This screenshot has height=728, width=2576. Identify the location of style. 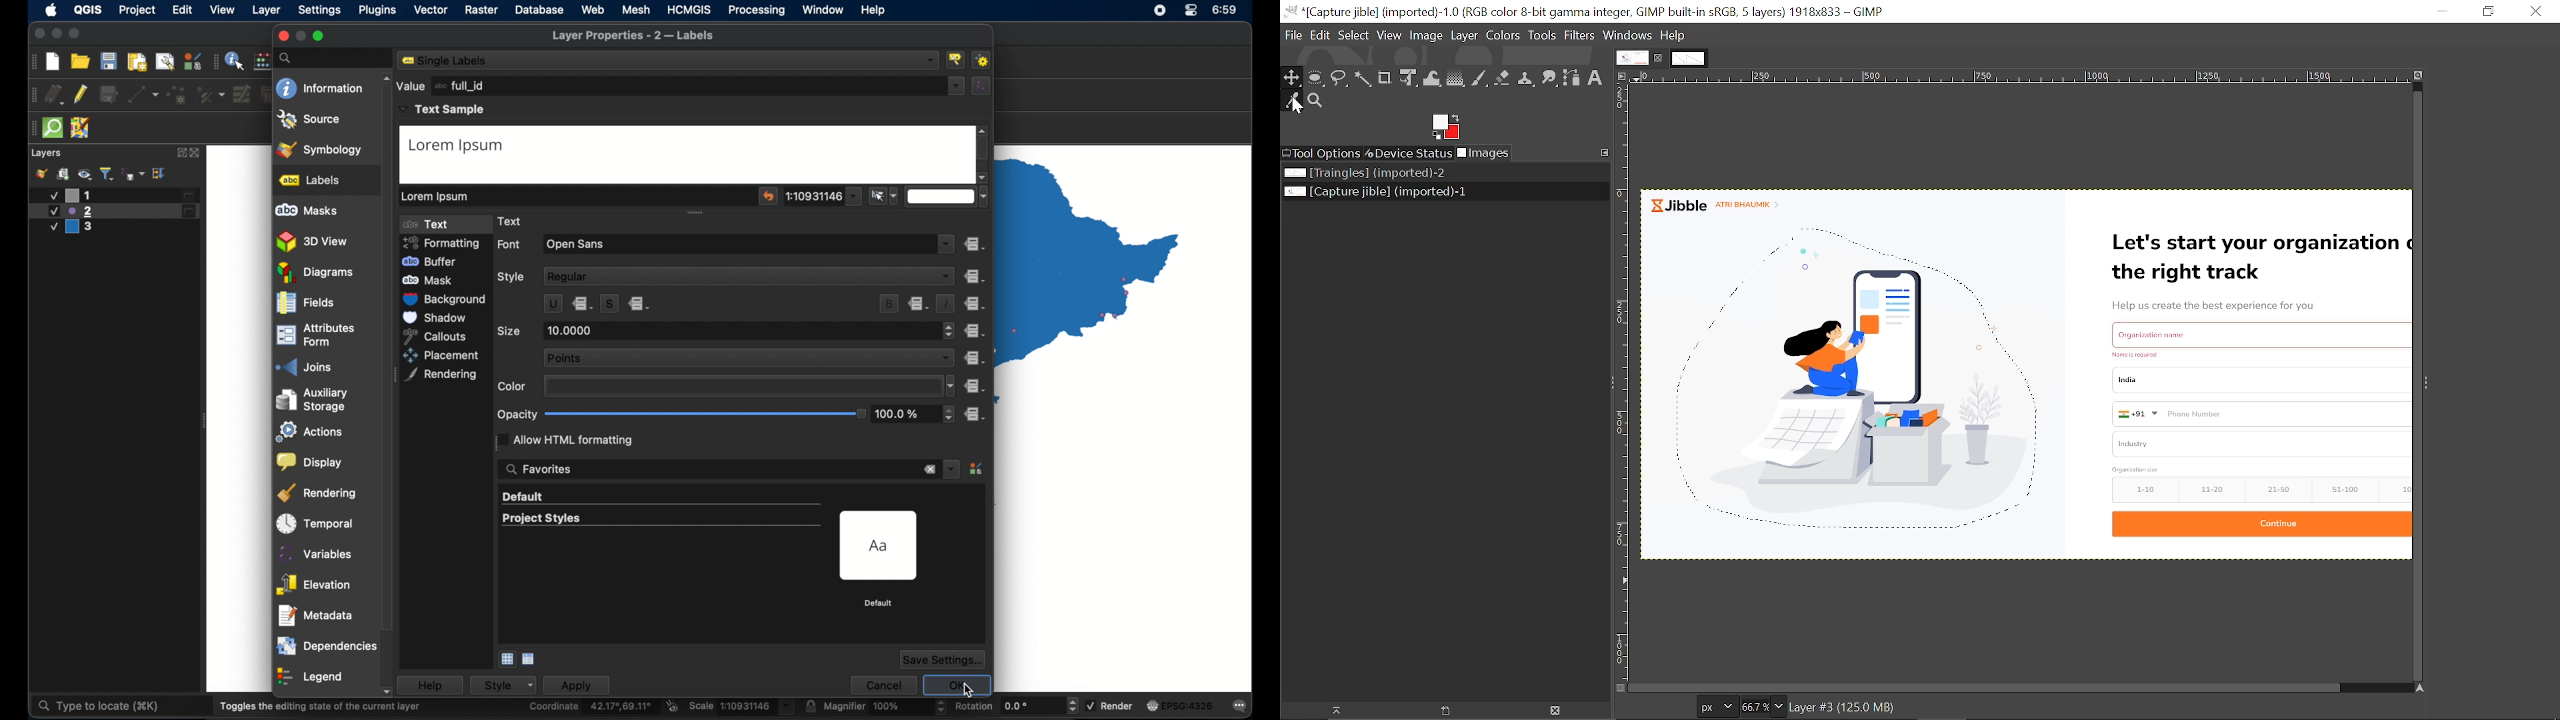
(509, 685).